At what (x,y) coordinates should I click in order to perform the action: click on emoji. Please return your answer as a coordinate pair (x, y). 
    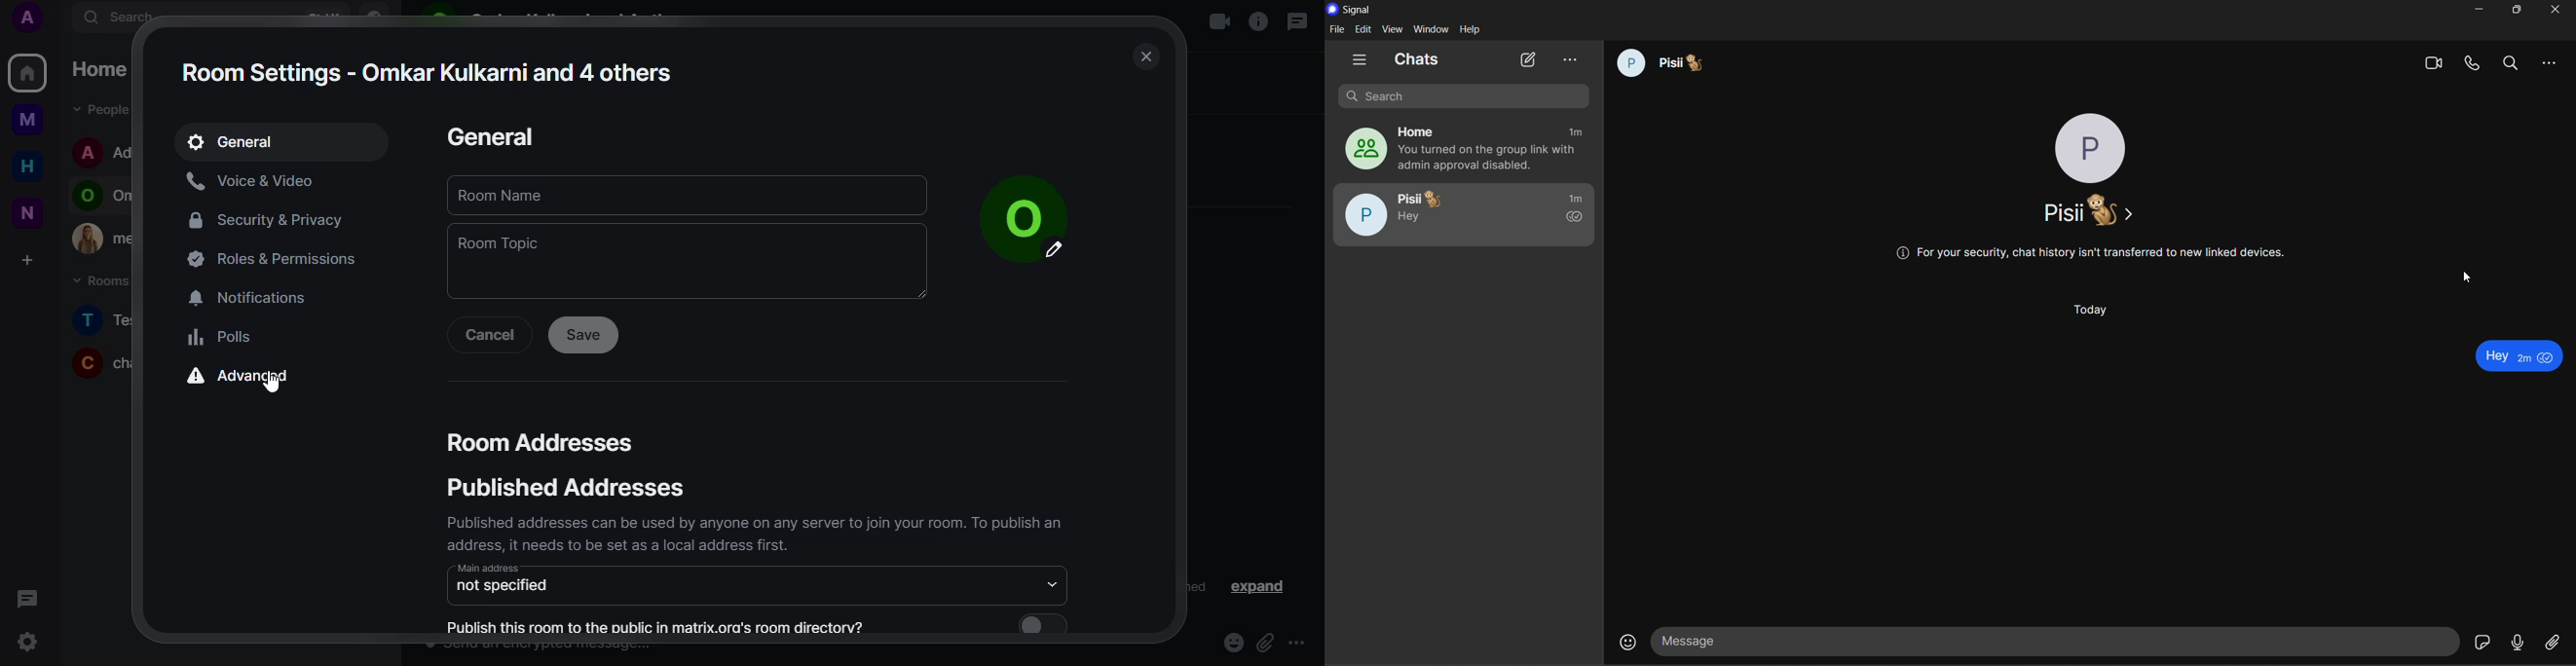
    Looking at the image, I should click on (1233, 641).